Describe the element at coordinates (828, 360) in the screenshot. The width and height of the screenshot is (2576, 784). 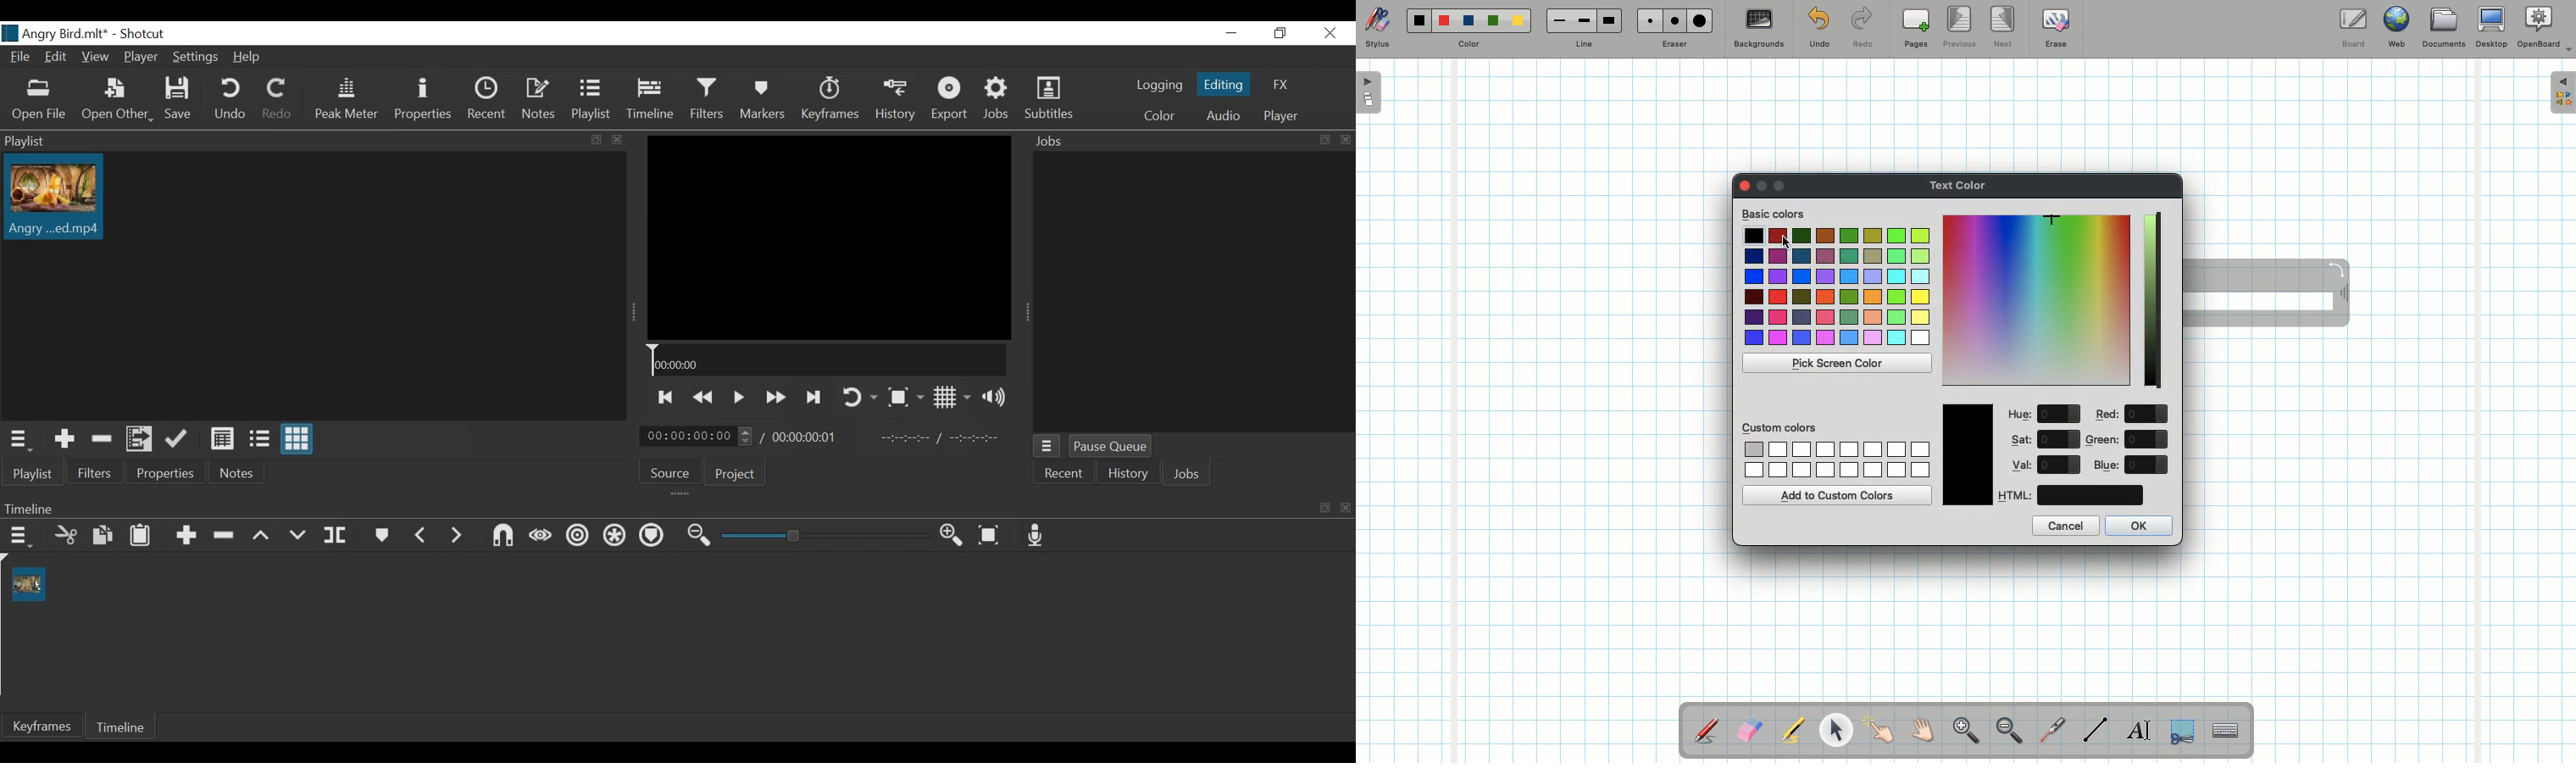
I see `Timeline` at that location.